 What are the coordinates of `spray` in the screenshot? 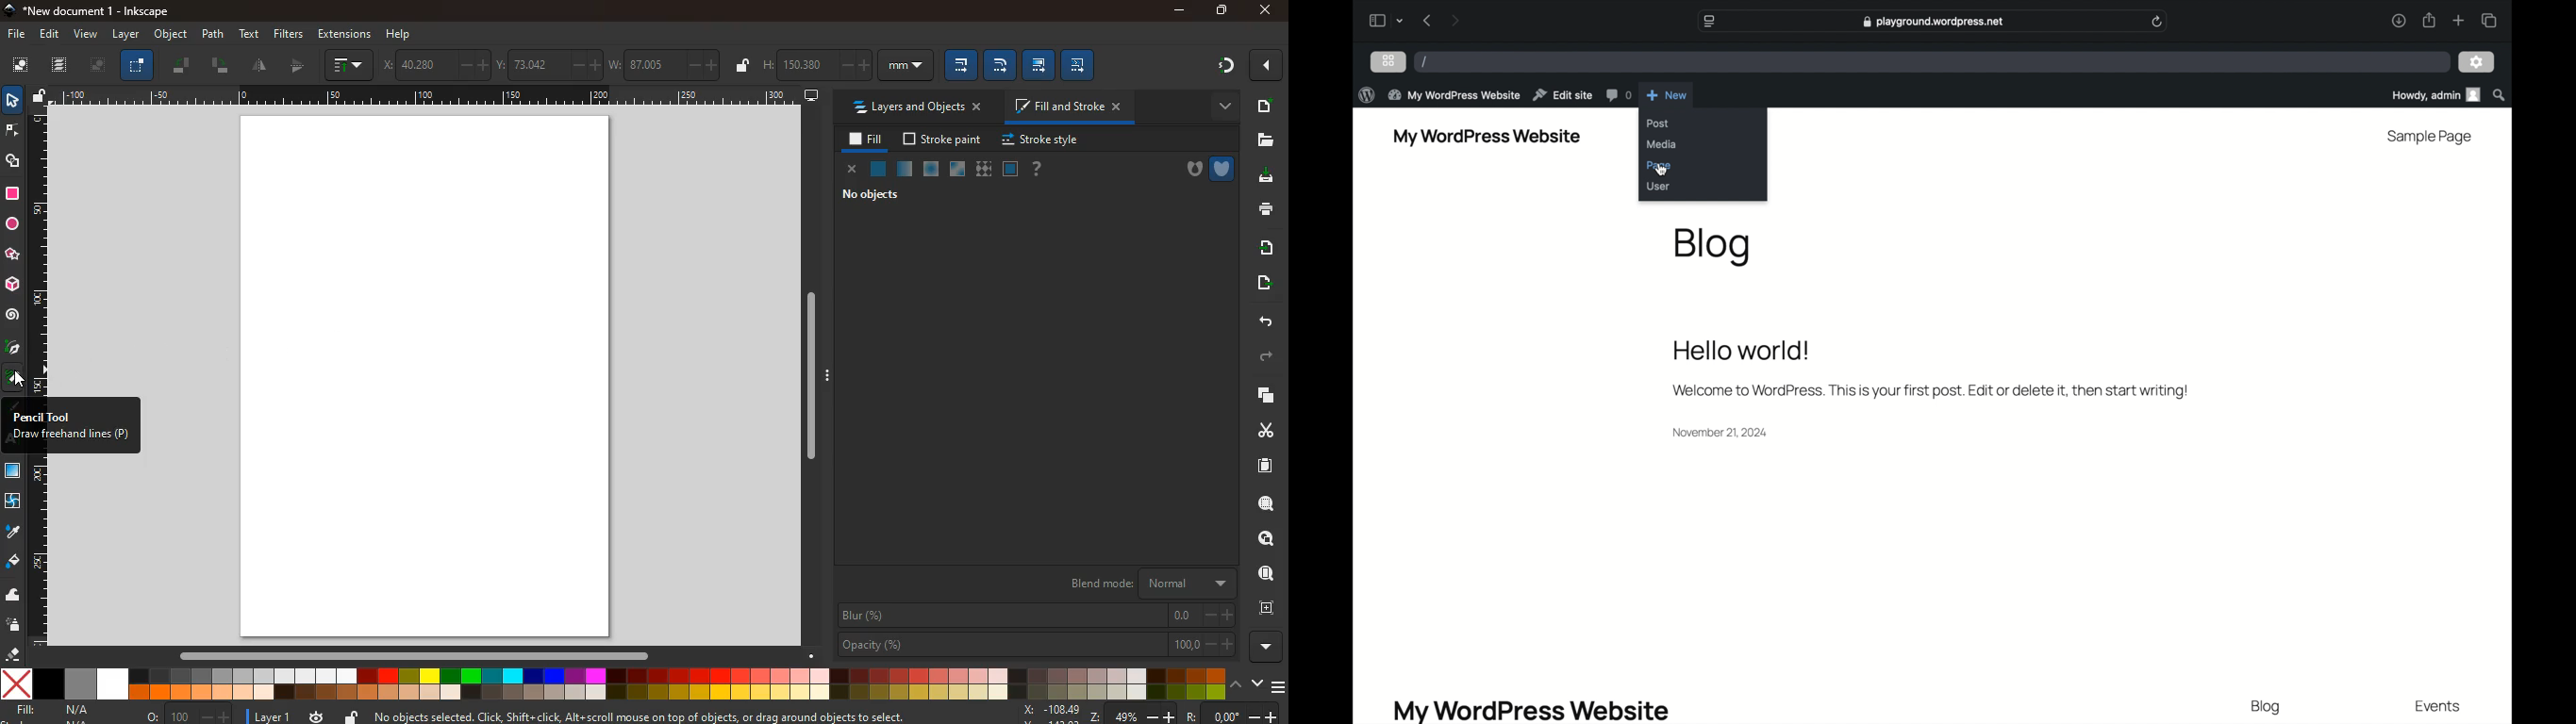 It's located at (17, 625).